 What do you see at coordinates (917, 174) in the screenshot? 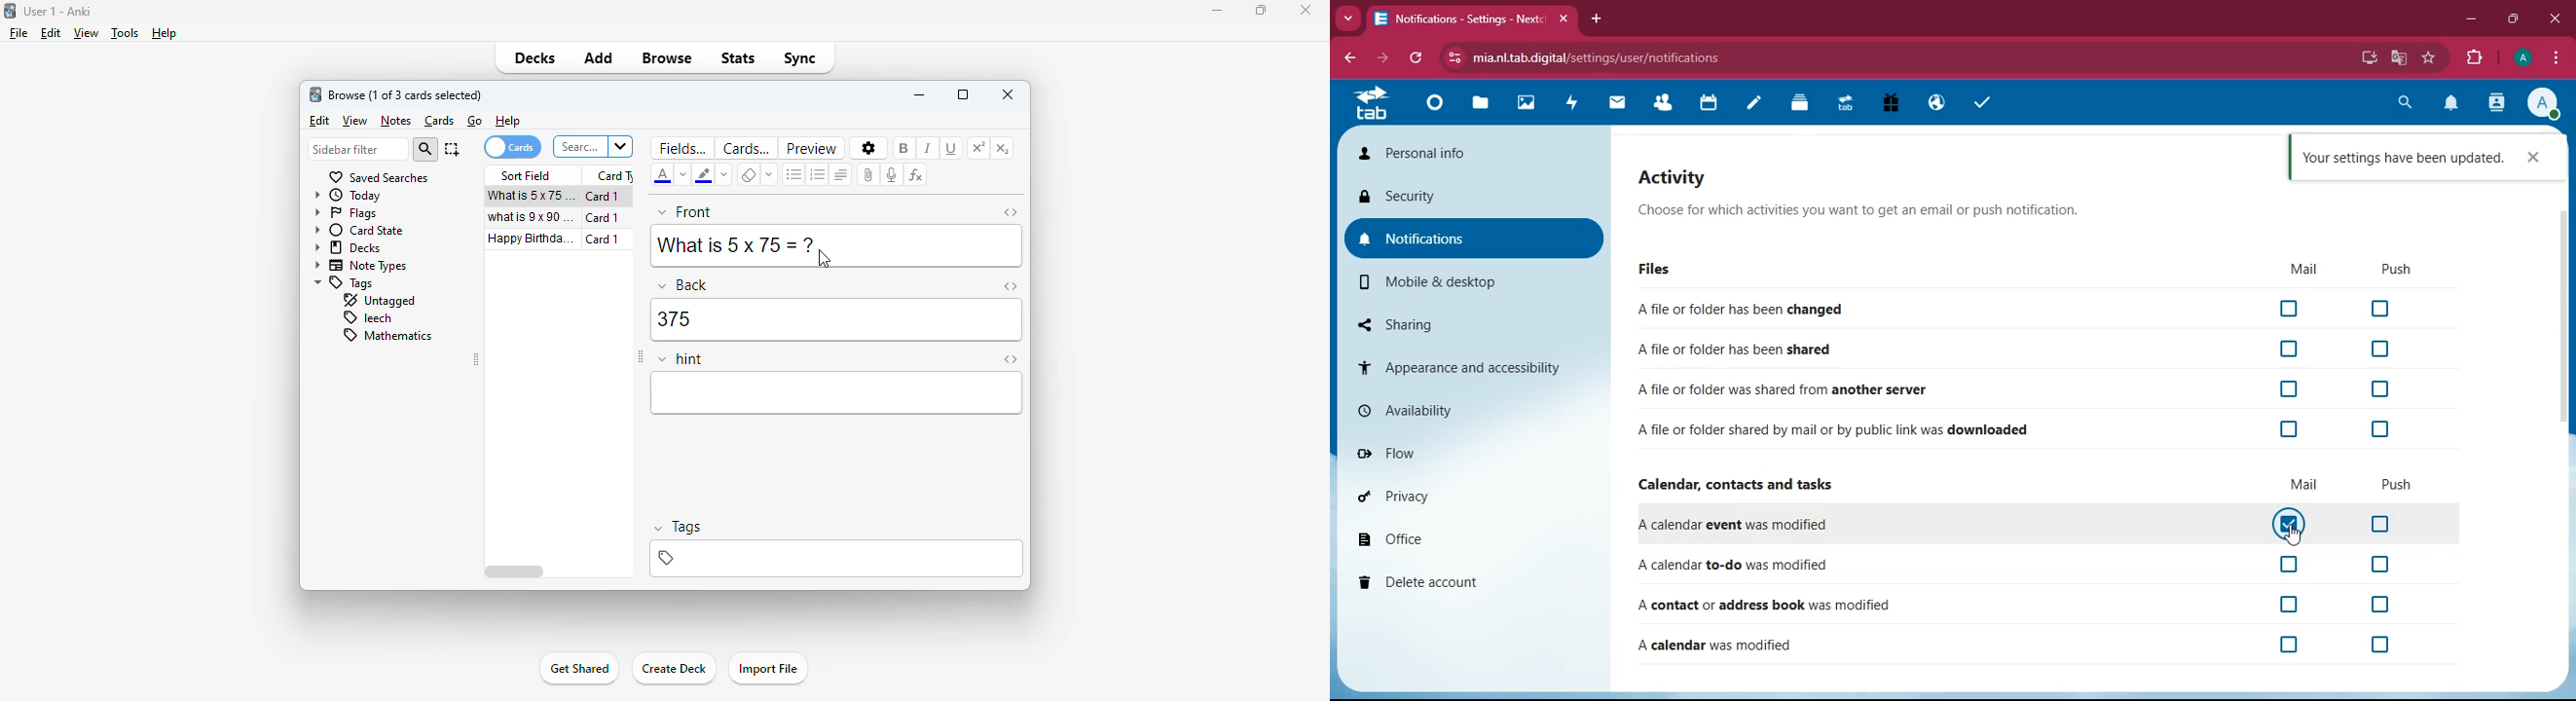
I see `equations` at bounding box center [917, 174].